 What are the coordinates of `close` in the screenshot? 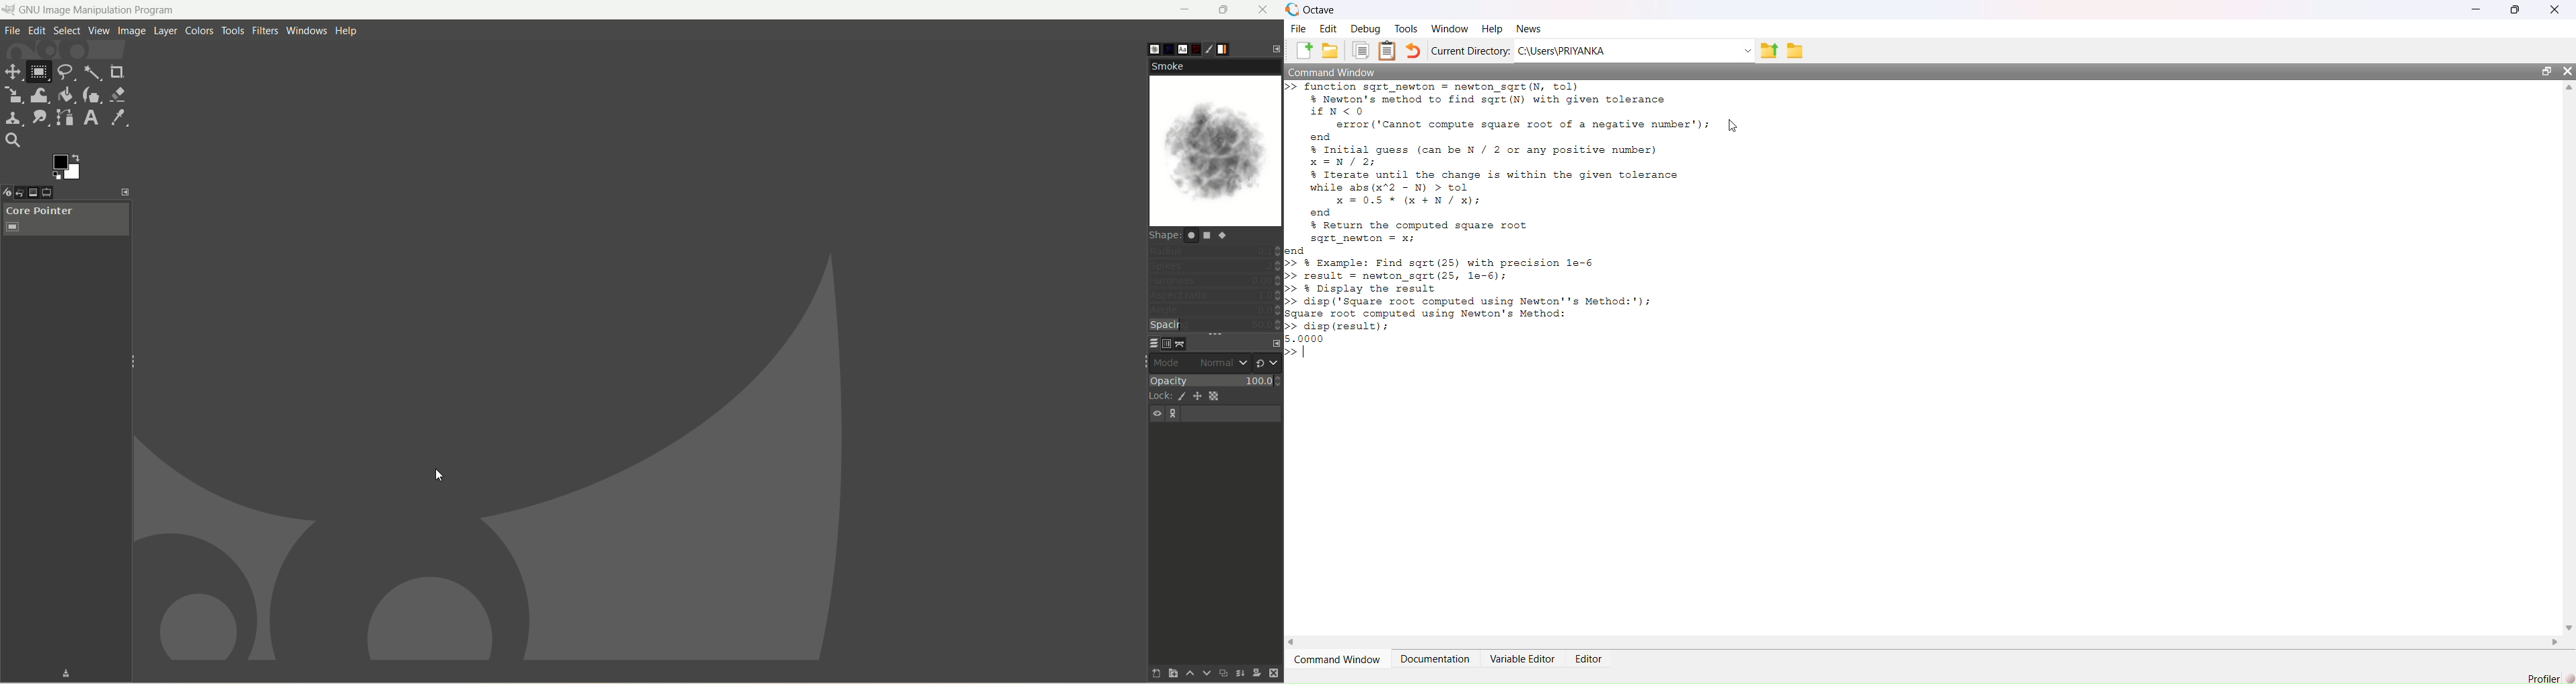 It's located at (1264, 9).